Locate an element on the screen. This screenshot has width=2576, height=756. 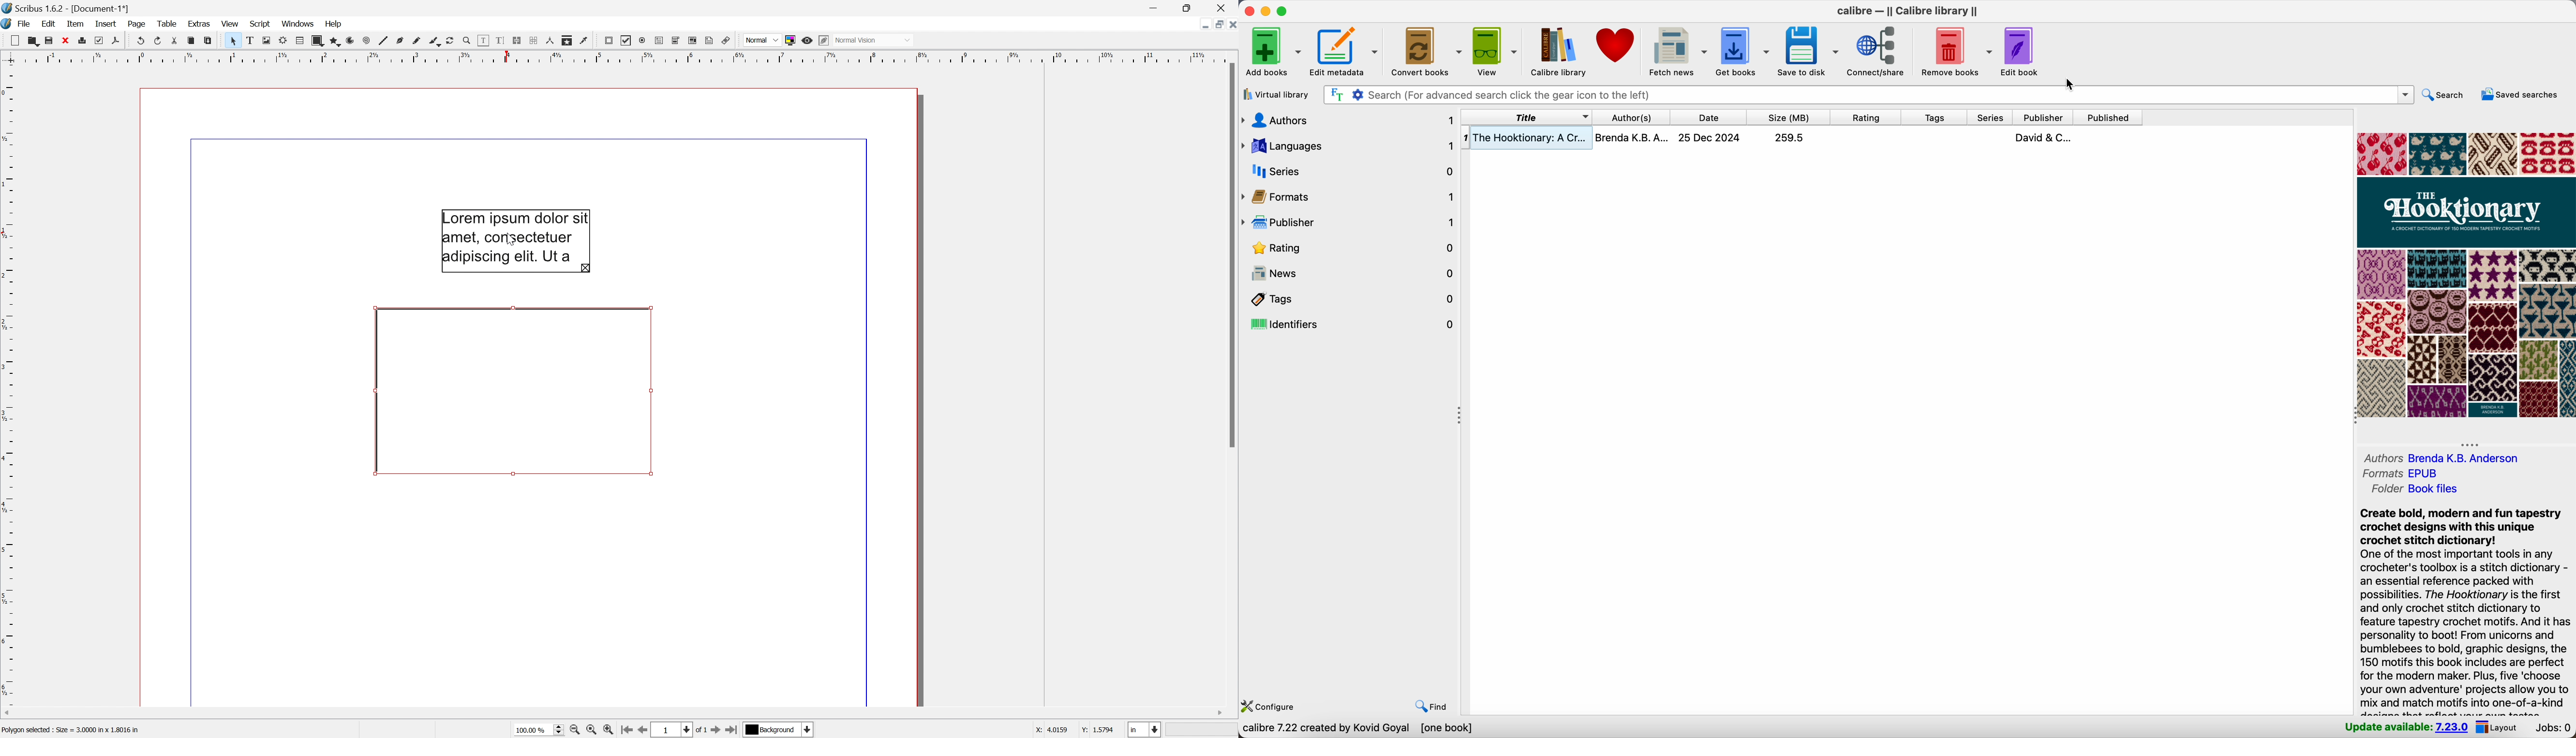
Cursor is located at coordinates (516, 242).